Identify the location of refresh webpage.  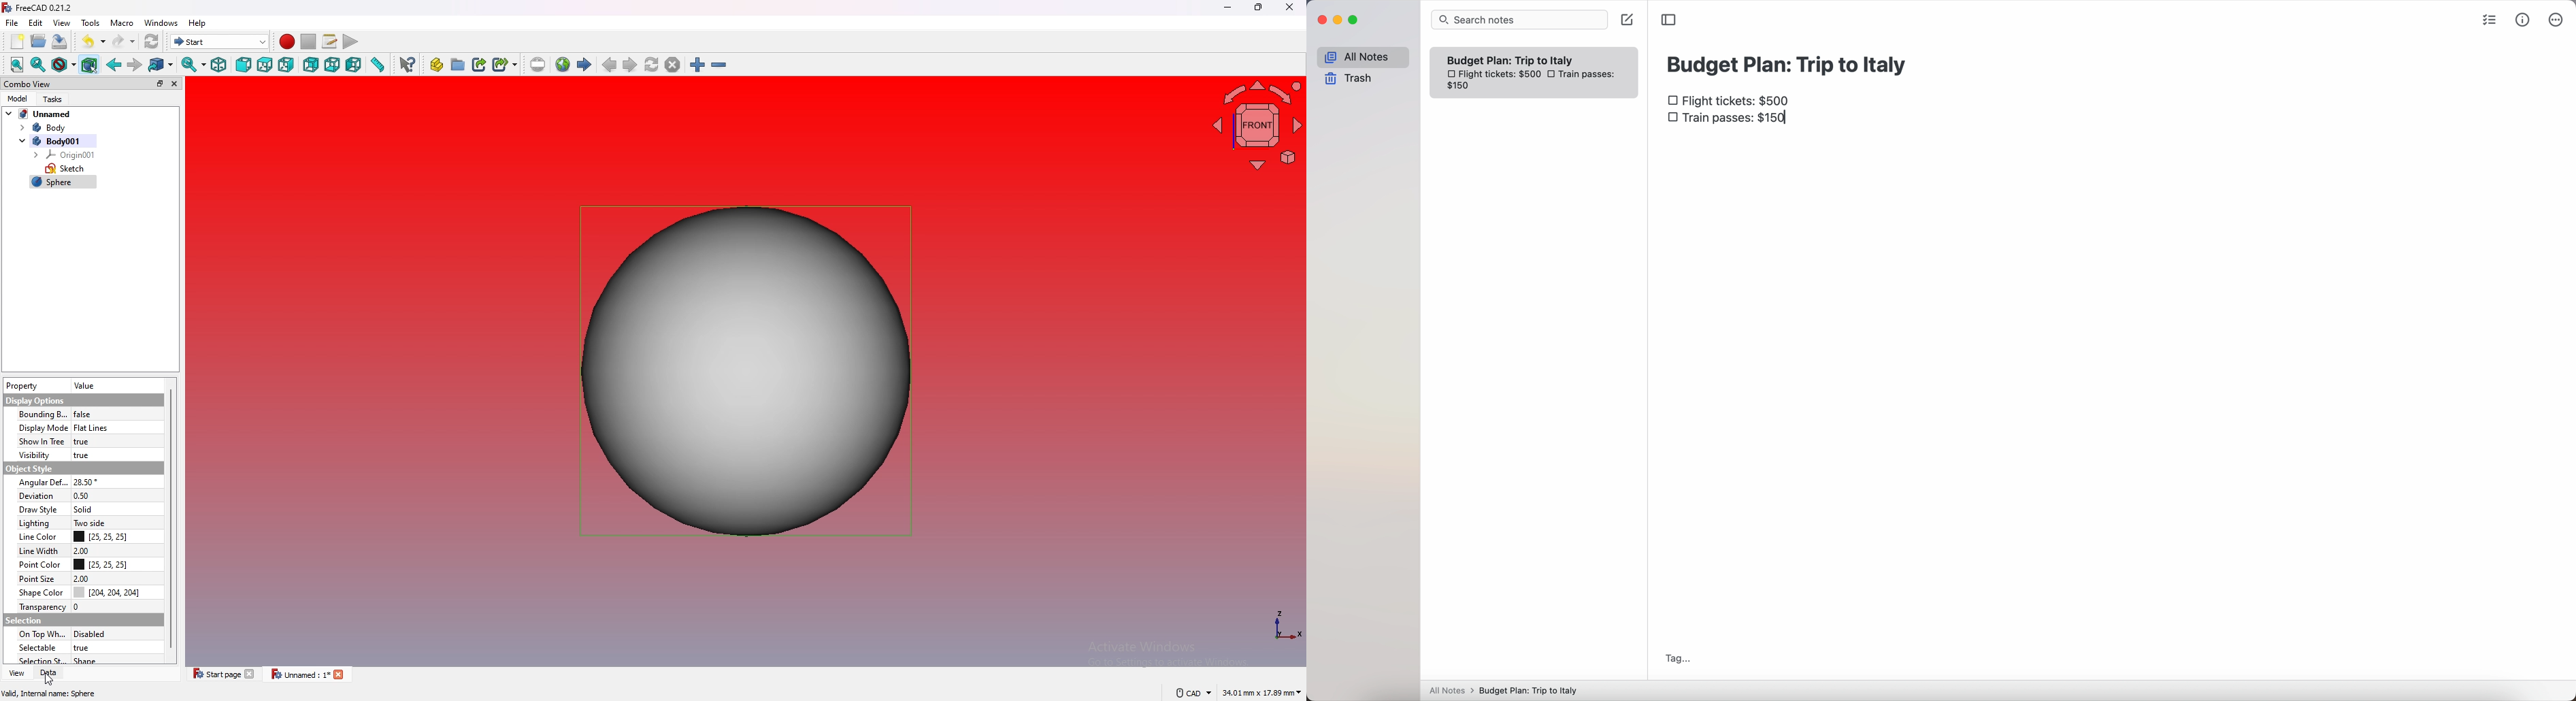
(651, 64).